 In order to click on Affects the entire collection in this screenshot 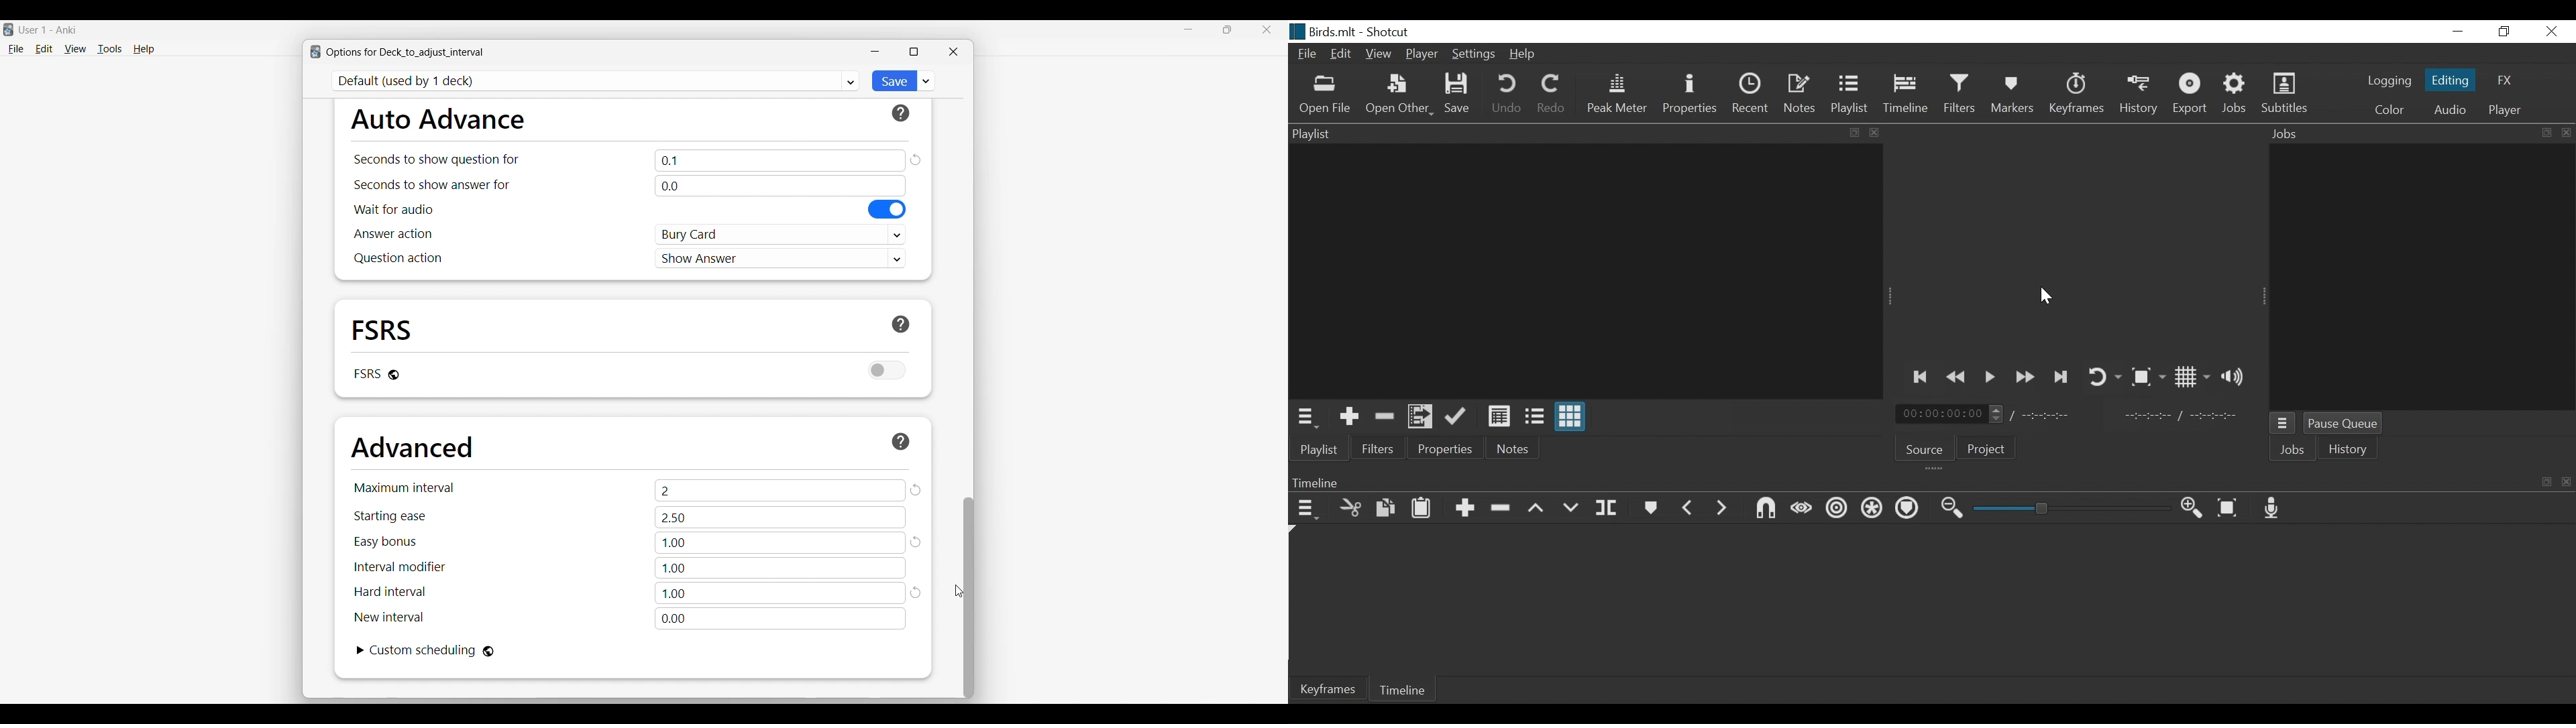, I will do `click(394, 375)`.